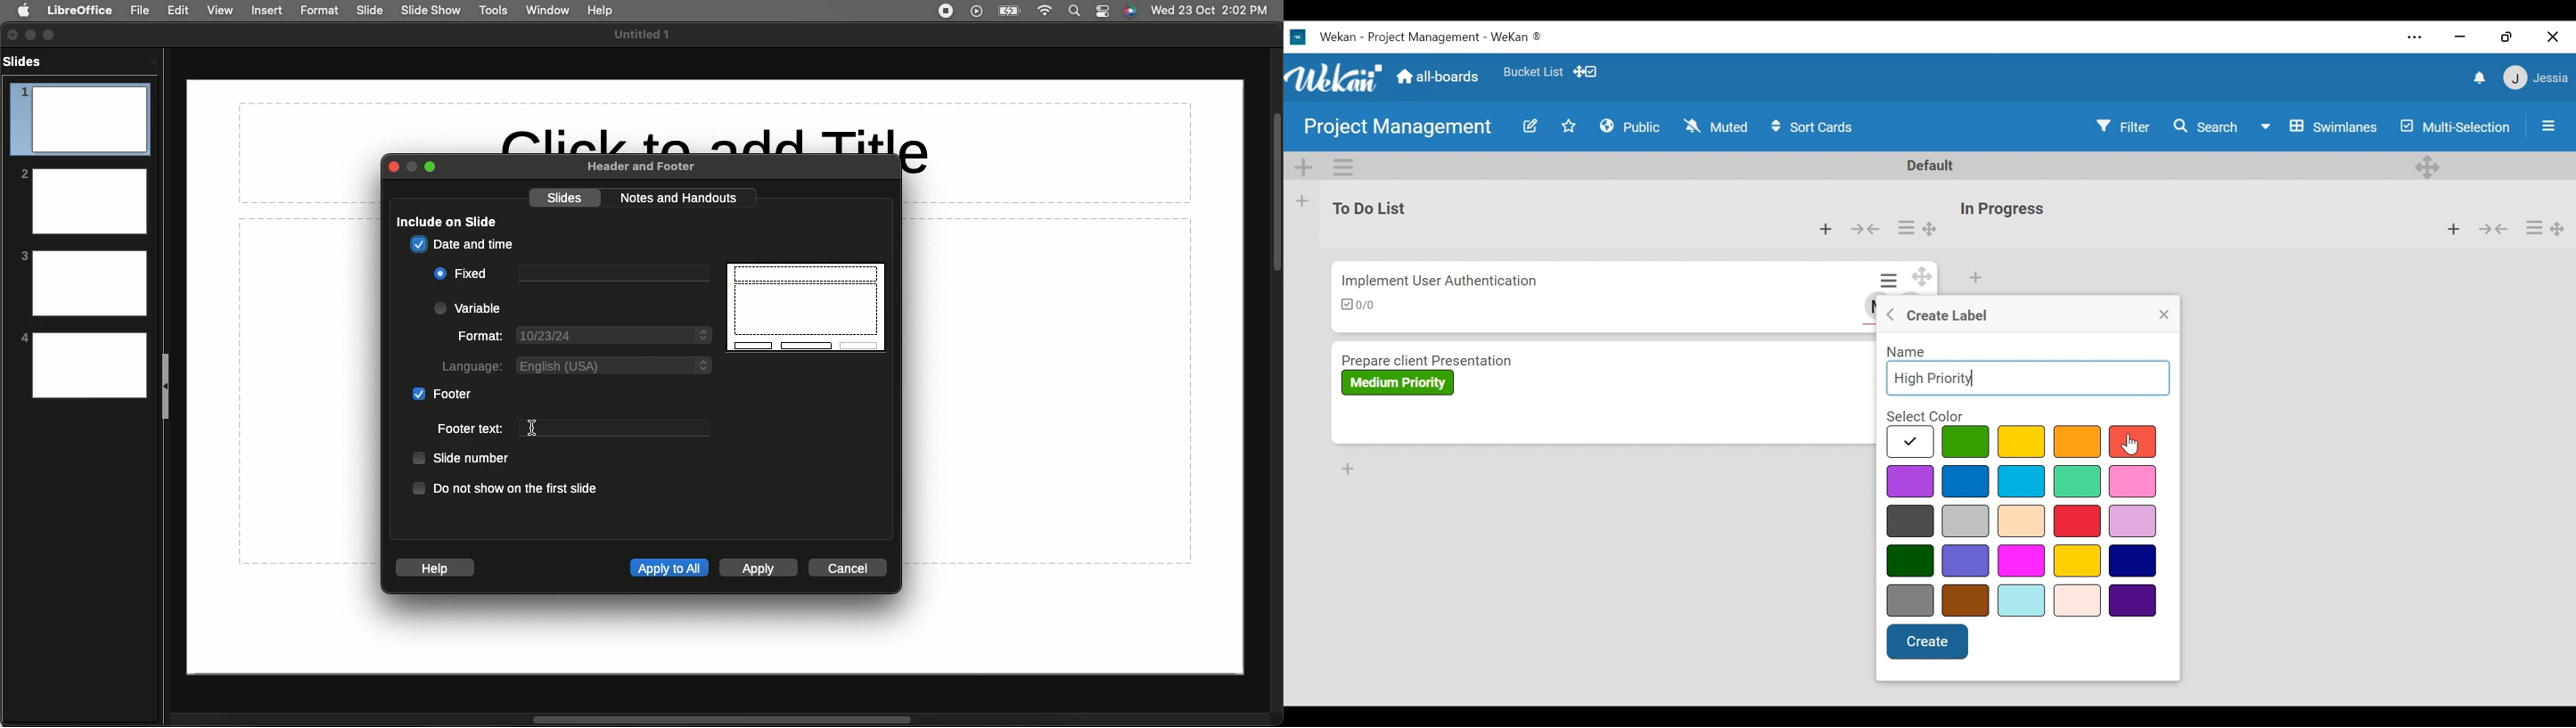  I want to click on Card actions, so click(1905, 228).